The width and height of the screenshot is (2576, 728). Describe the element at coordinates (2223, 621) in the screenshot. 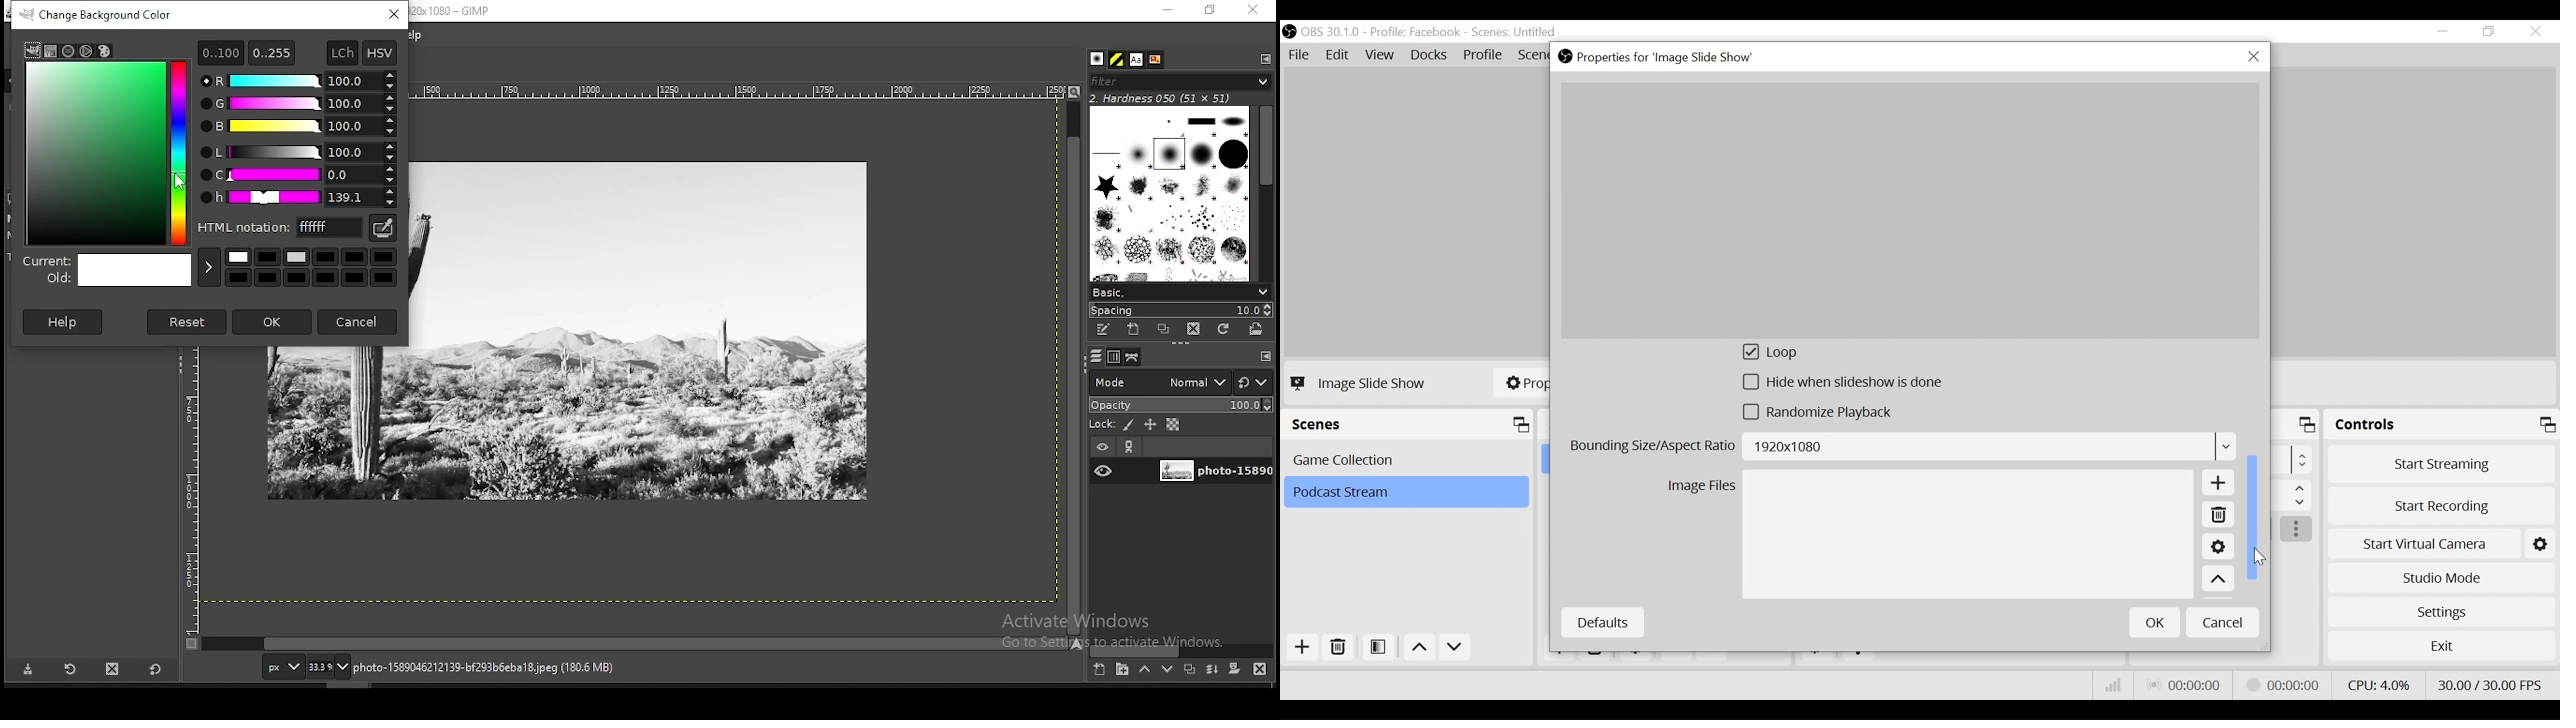

I see `Cancel` at that location.